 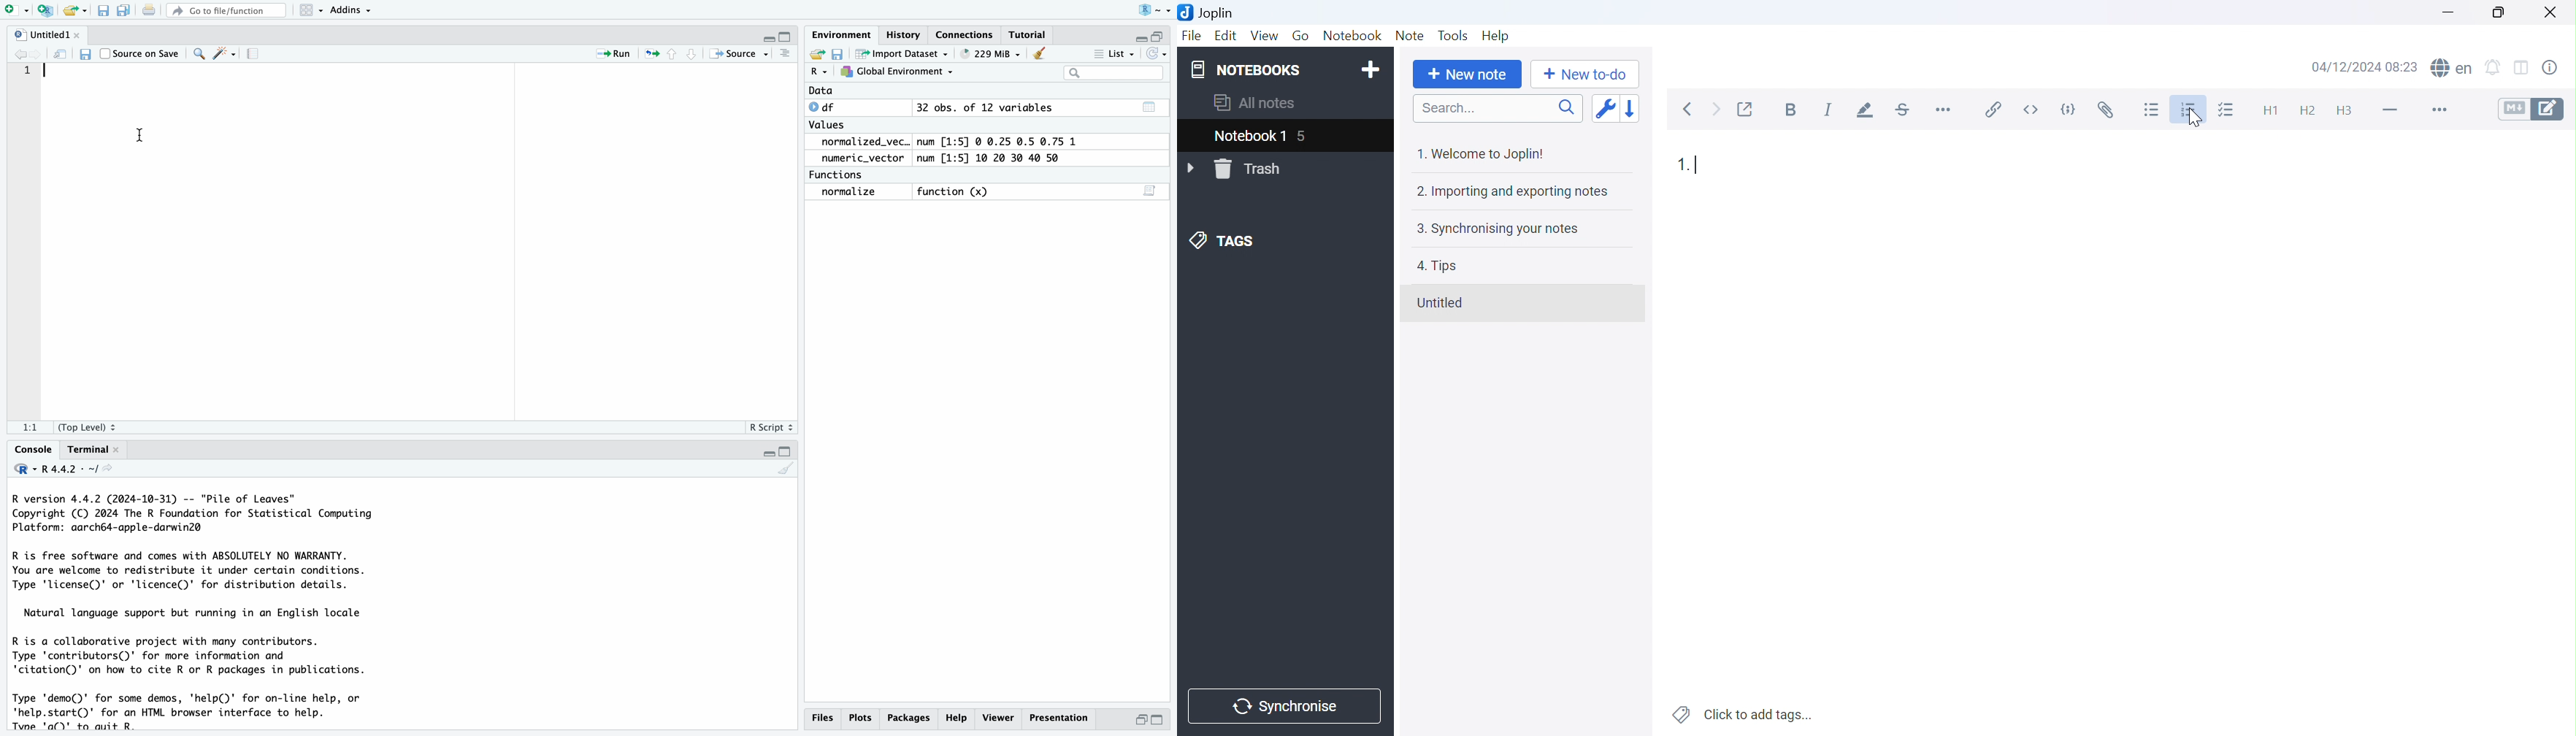 What do you see at coordinates (999, 718) in the screenshot?
I see `Viewer` at bounding box center [999, 718].